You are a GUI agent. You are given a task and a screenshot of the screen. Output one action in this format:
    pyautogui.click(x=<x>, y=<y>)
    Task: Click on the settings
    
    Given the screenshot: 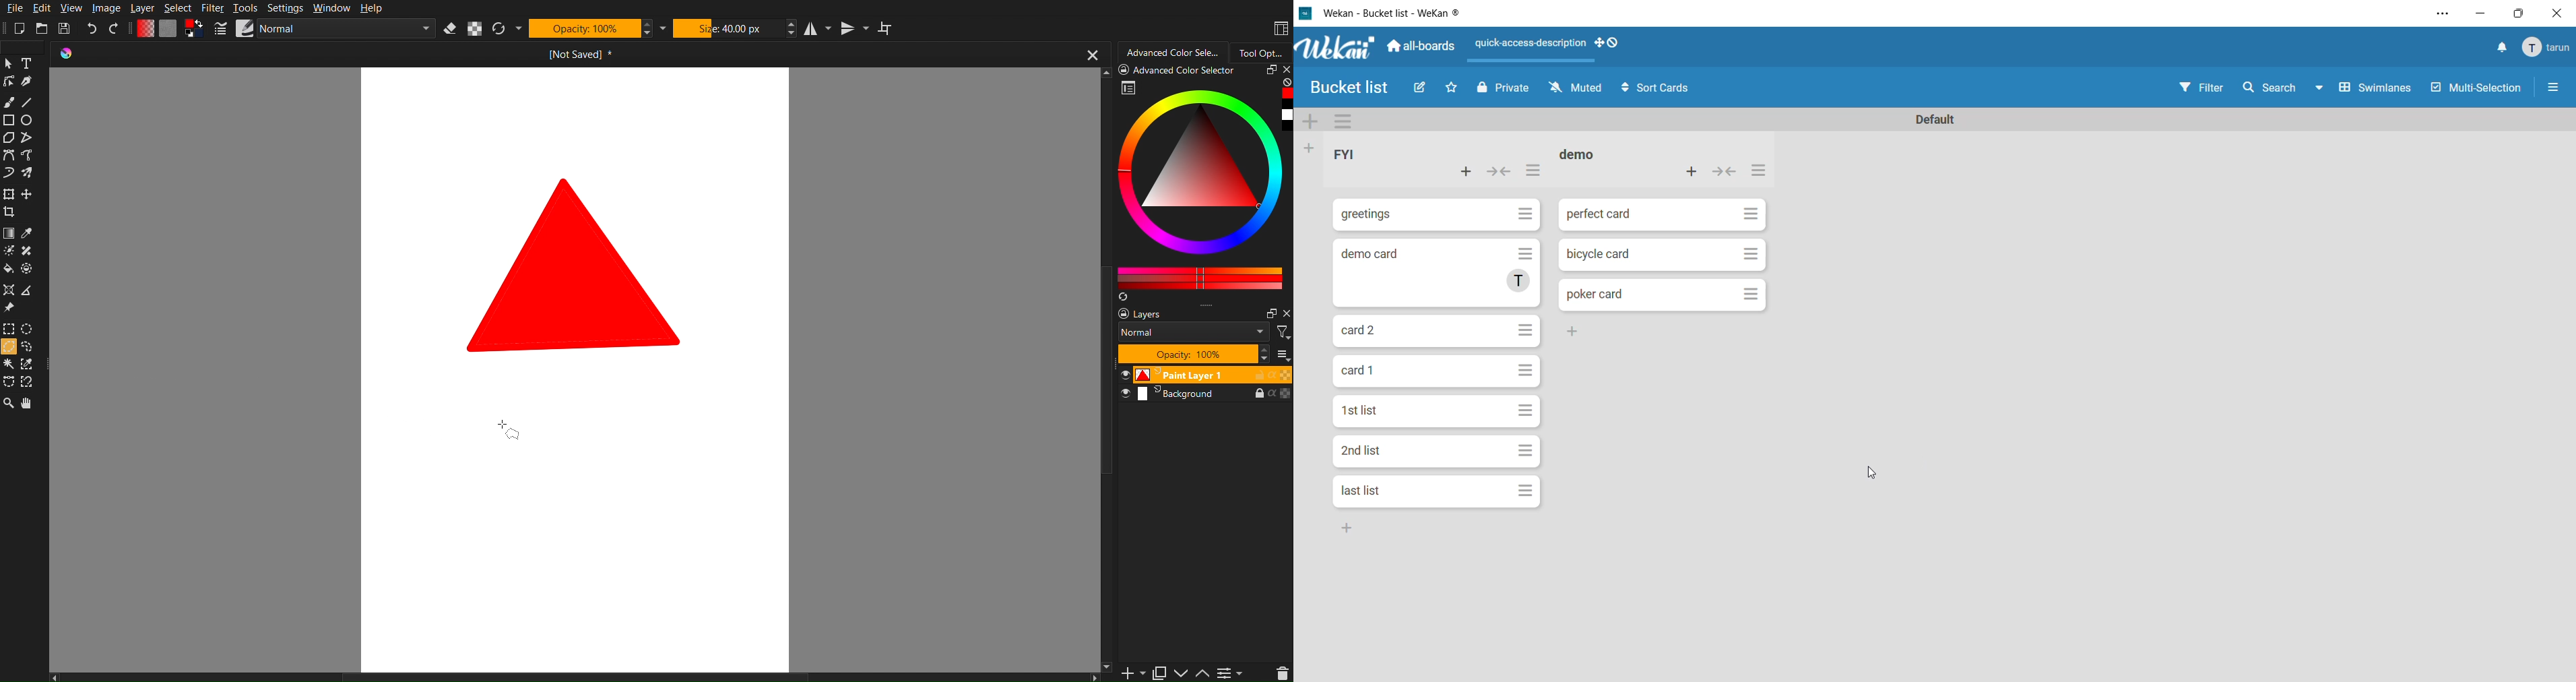 What is the action you would take?
    pyautogui.click(x=2438, y=13)
    